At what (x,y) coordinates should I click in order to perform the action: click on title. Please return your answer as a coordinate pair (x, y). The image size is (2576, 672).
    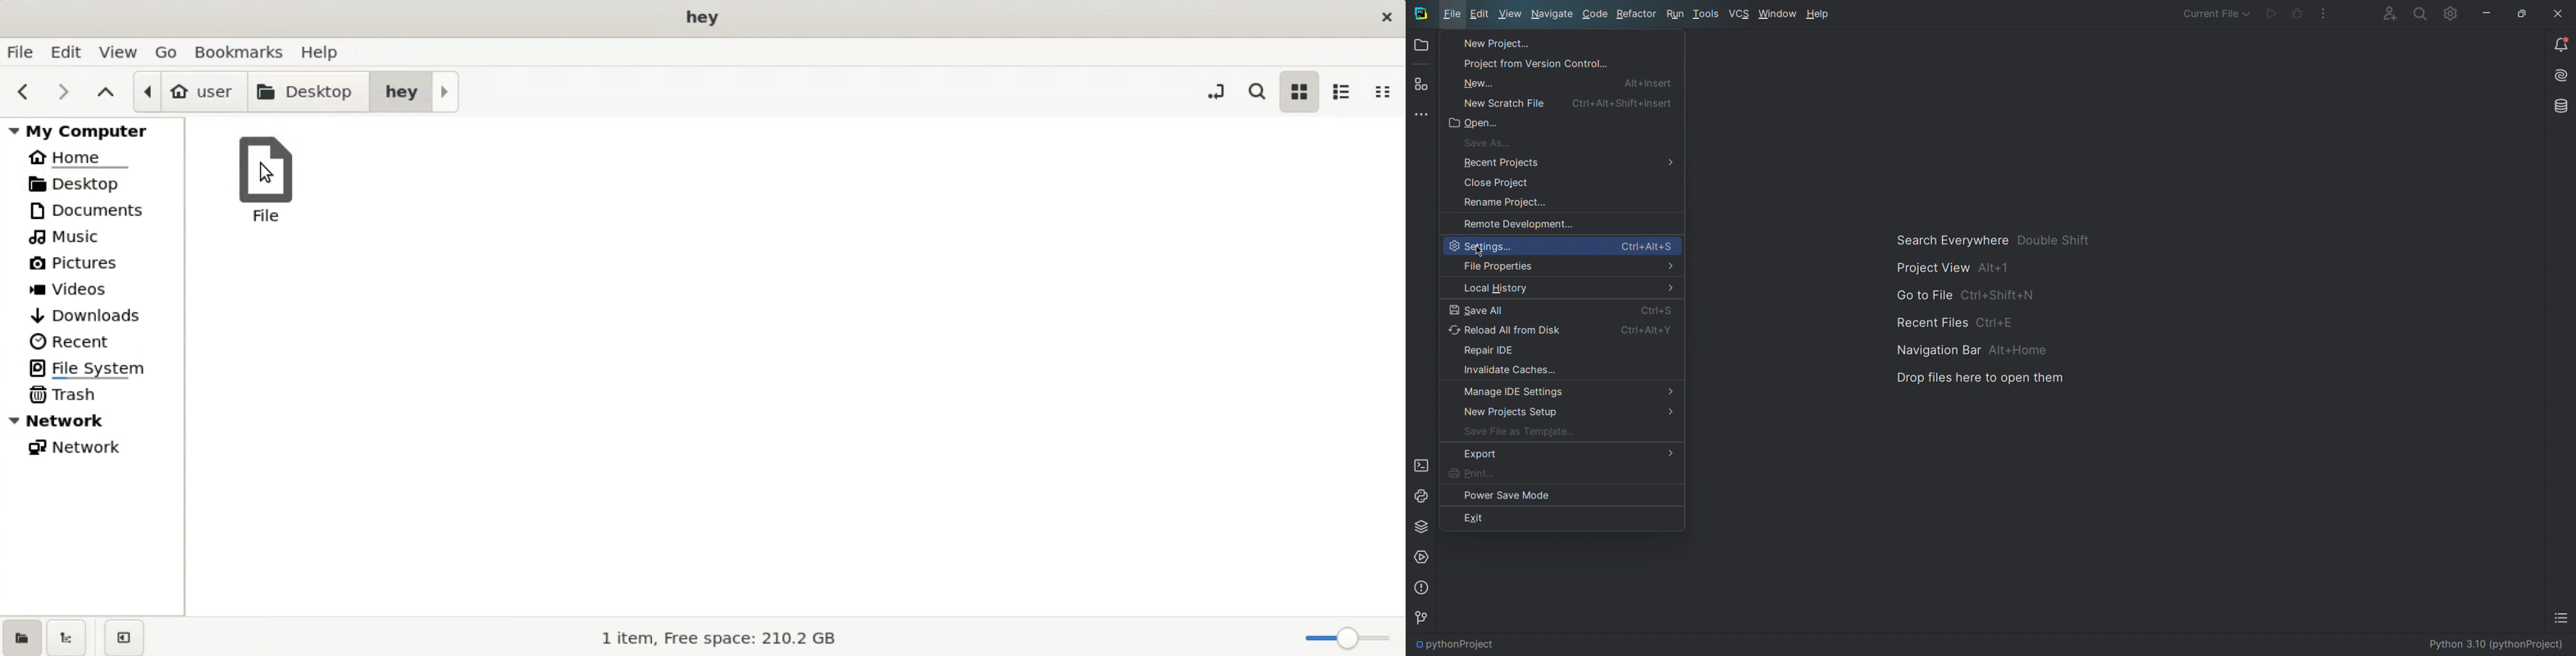
    Looking at the image, I should click on (704, 18).